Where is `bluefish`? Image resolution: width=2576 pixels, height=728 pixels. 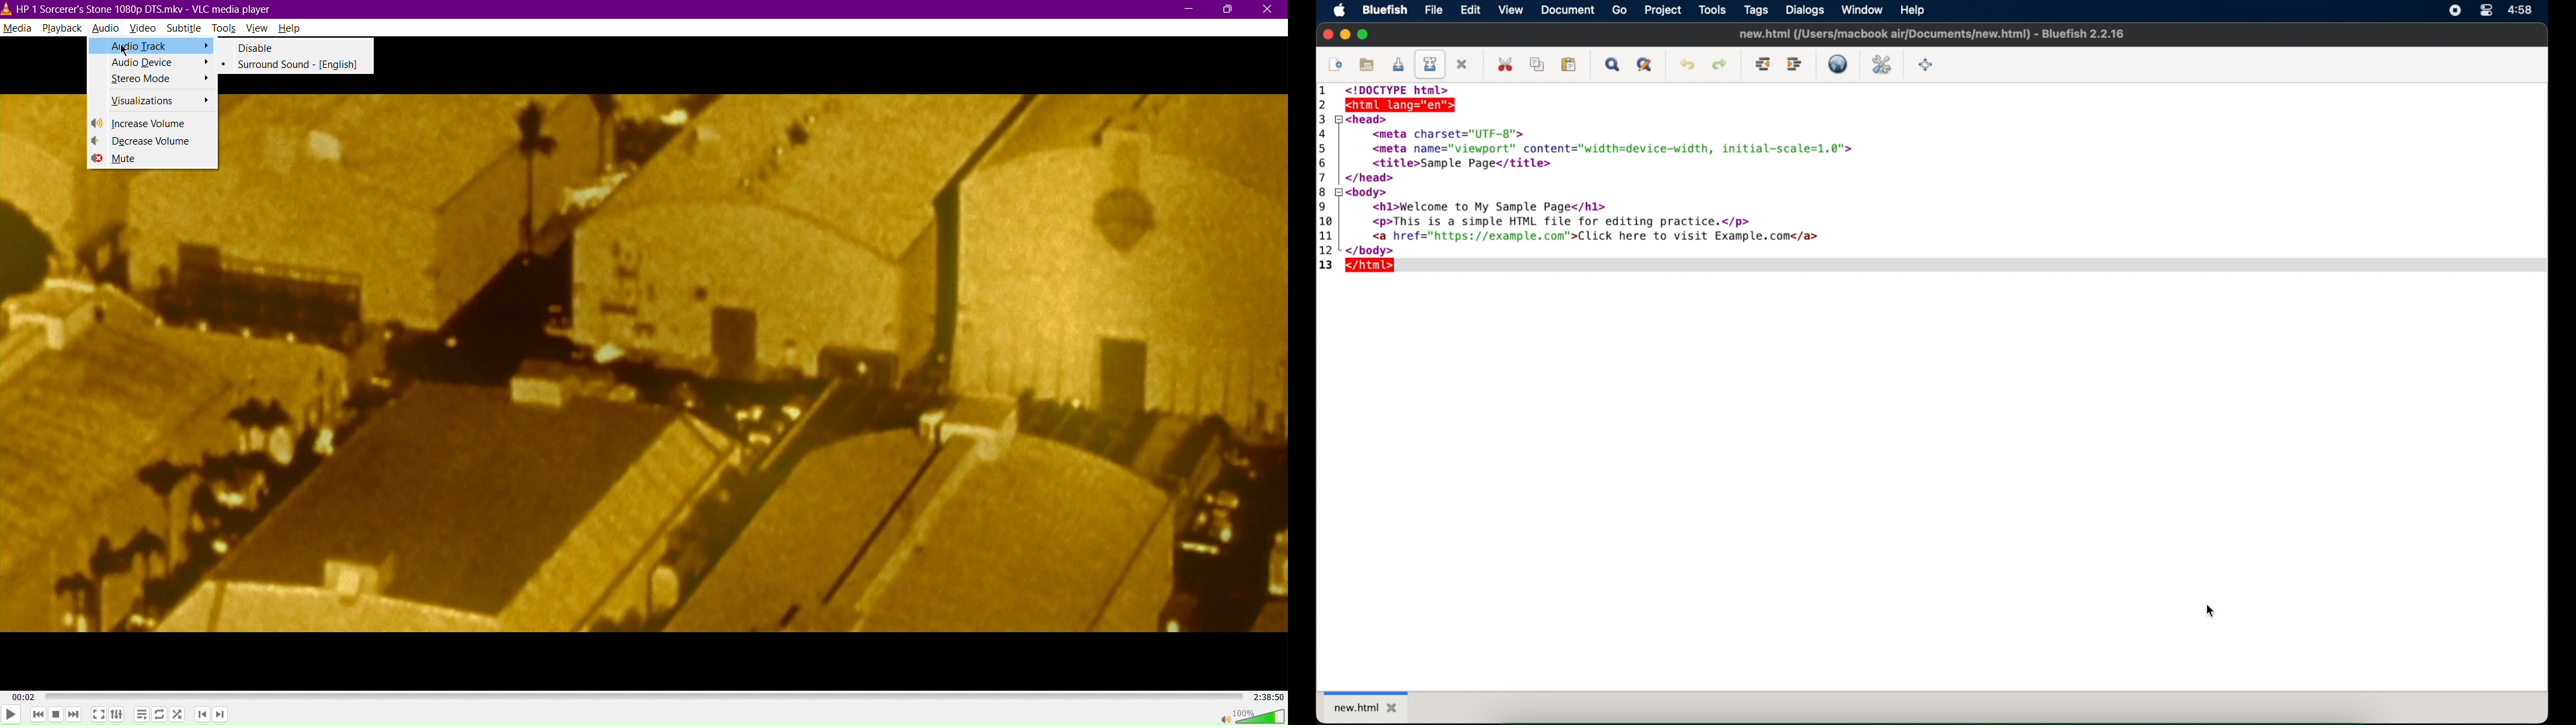 bluefish is located at coordinates (1385, 10).